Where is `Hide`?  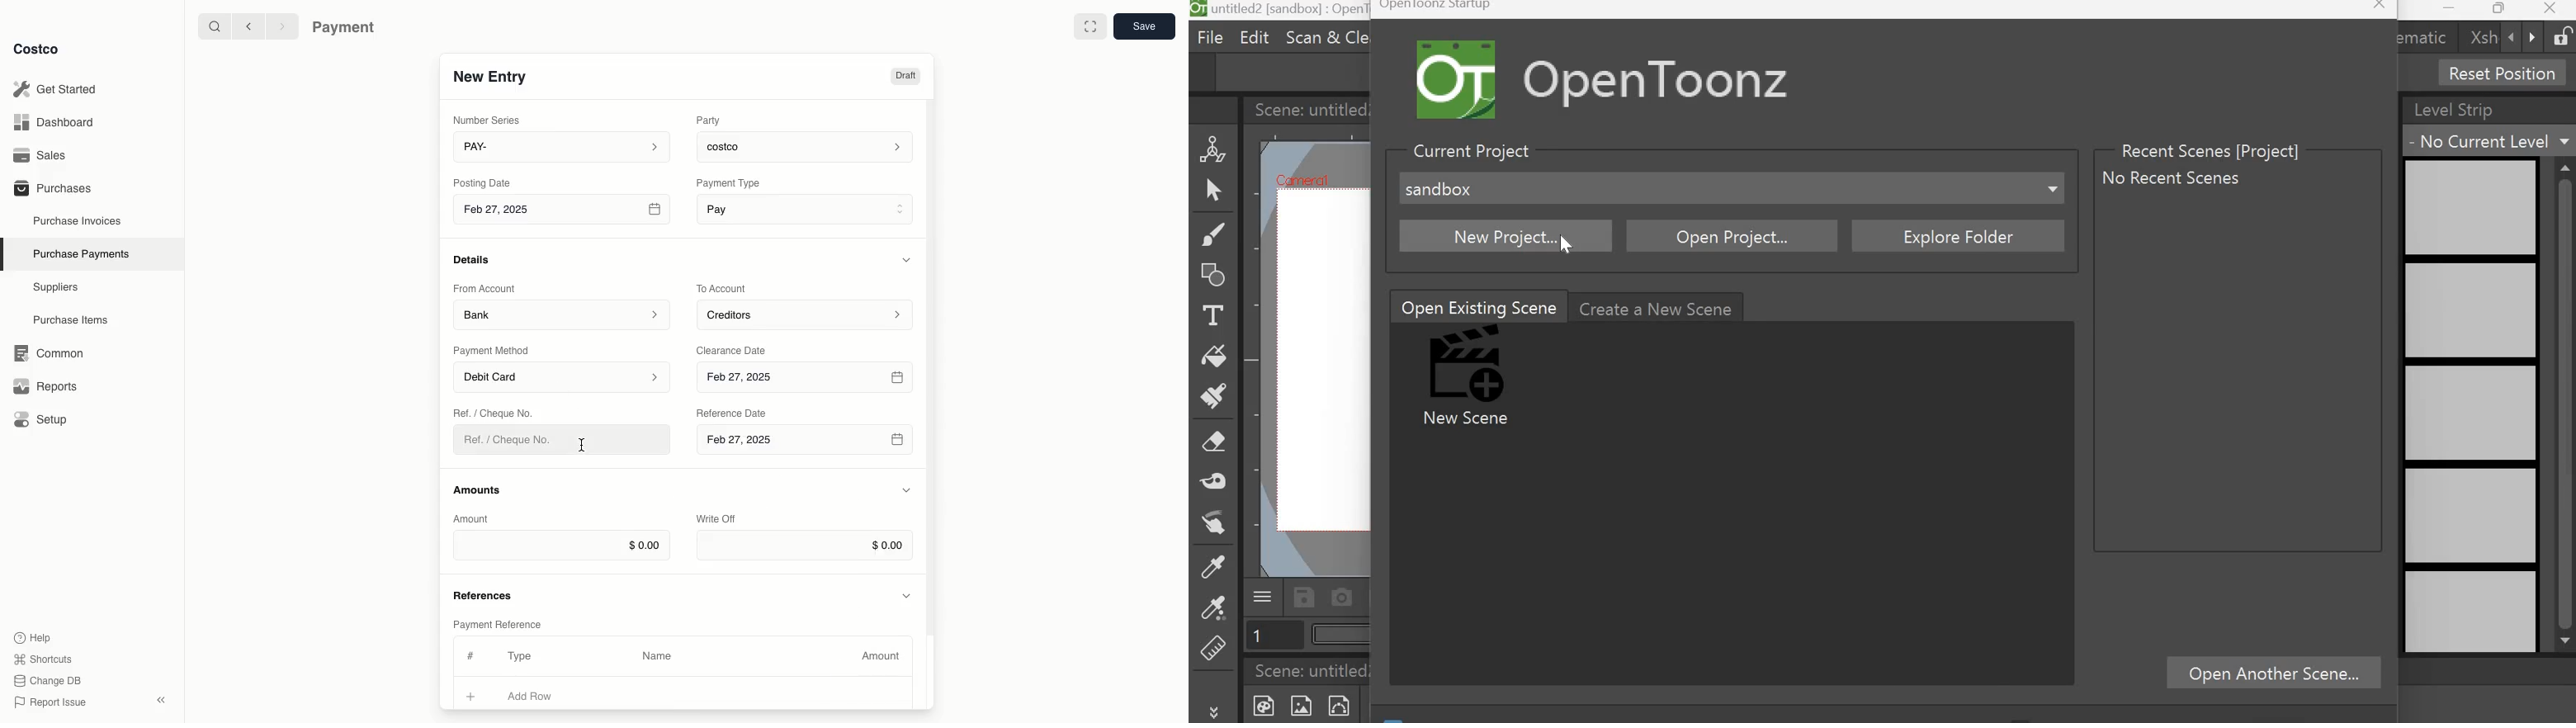 Hide is located at coordinates (908, 594).